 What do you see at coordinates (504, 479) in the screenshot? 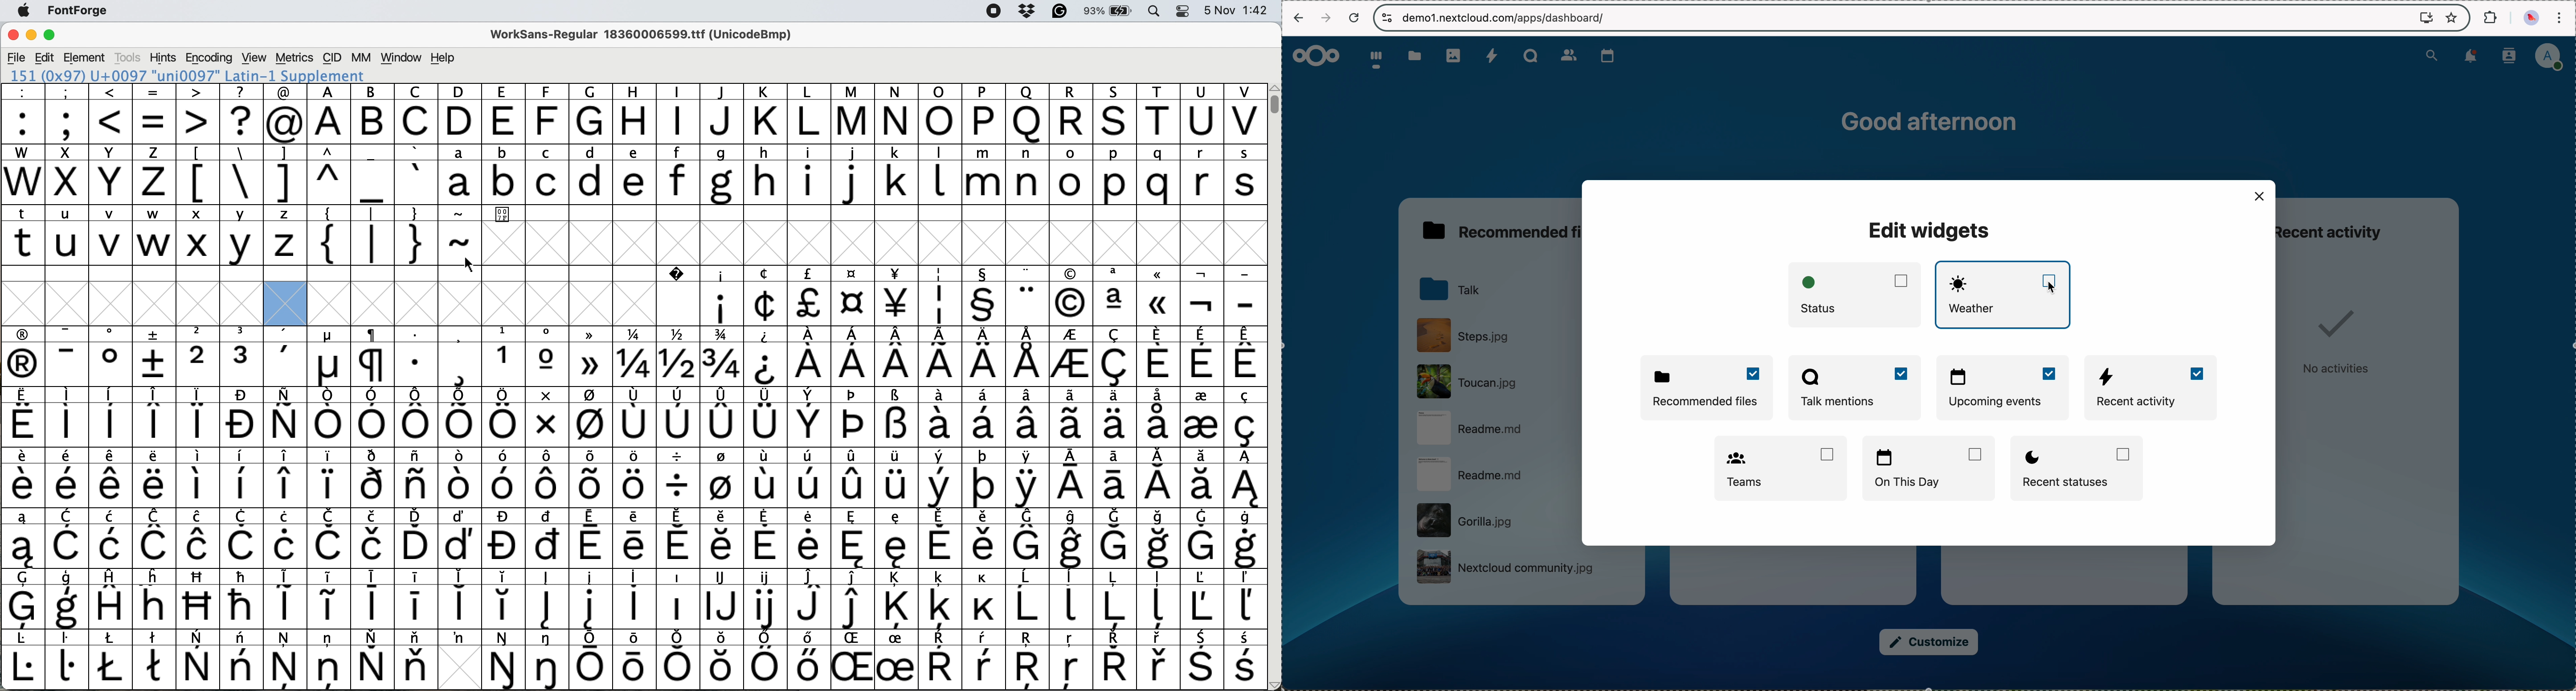
I see `symbol` at bounding box center [504, 479].